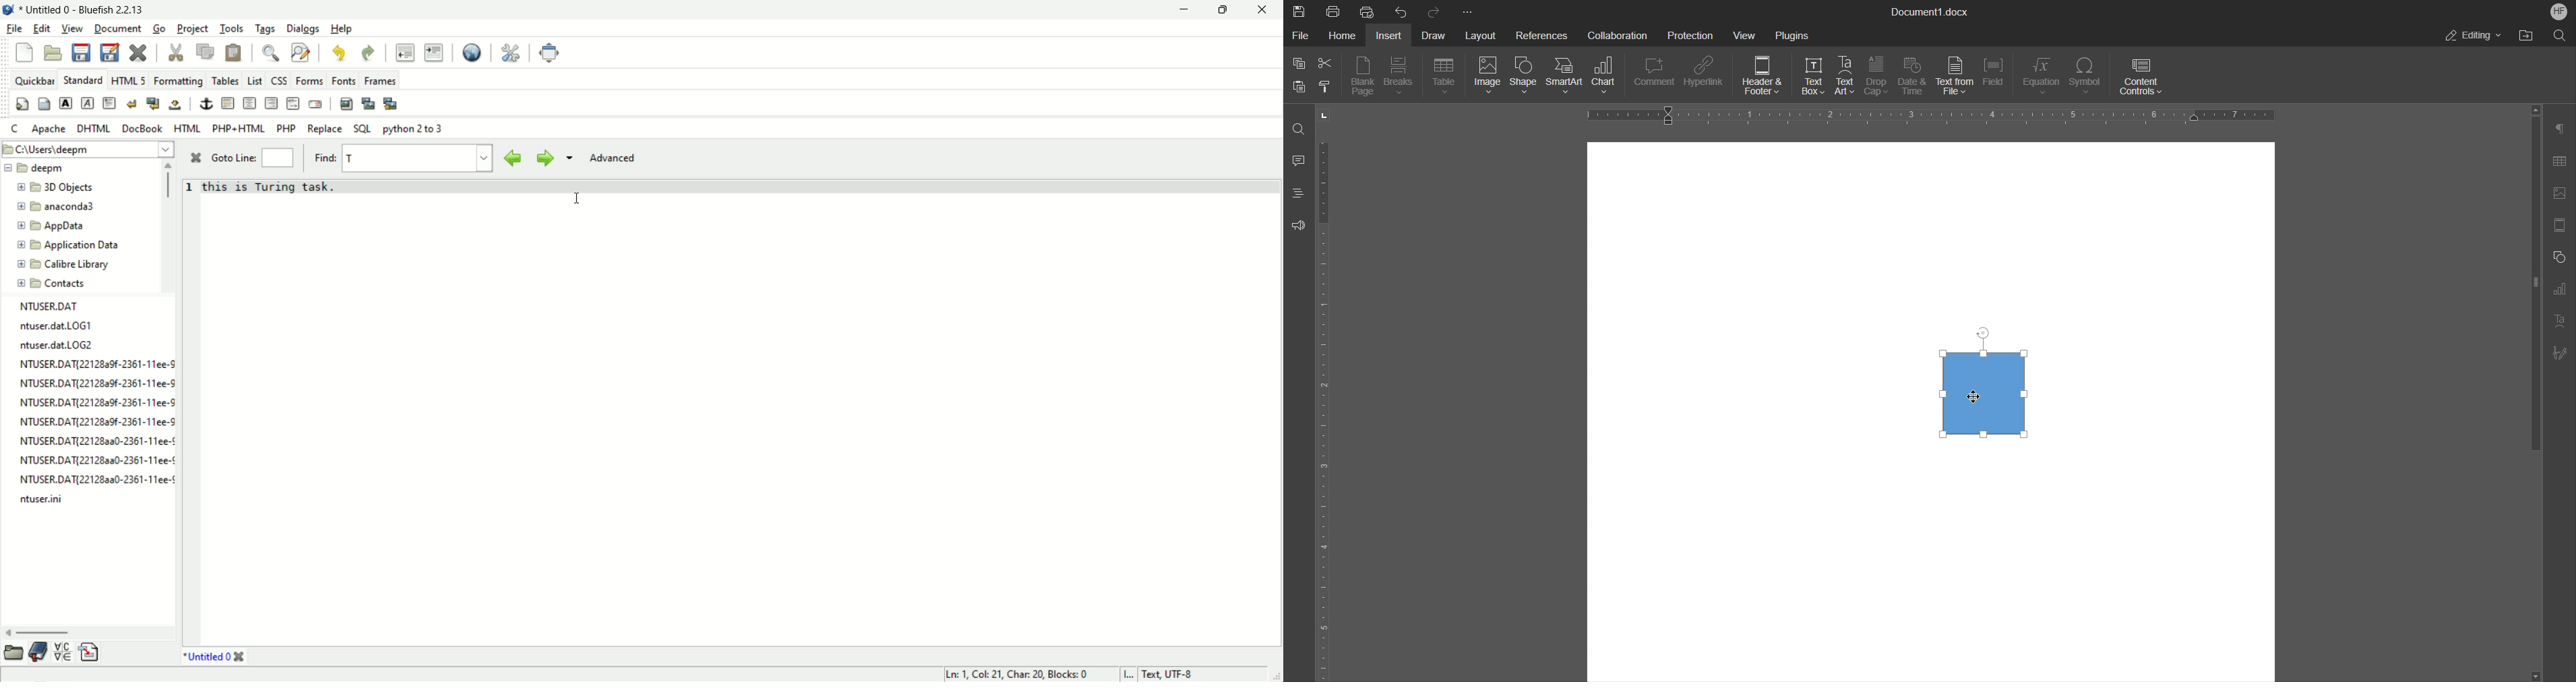 This screenshot has width=2576, height=700. Describe the element at coordinates (80, 52) in the screenshot. I see `save` at that location.